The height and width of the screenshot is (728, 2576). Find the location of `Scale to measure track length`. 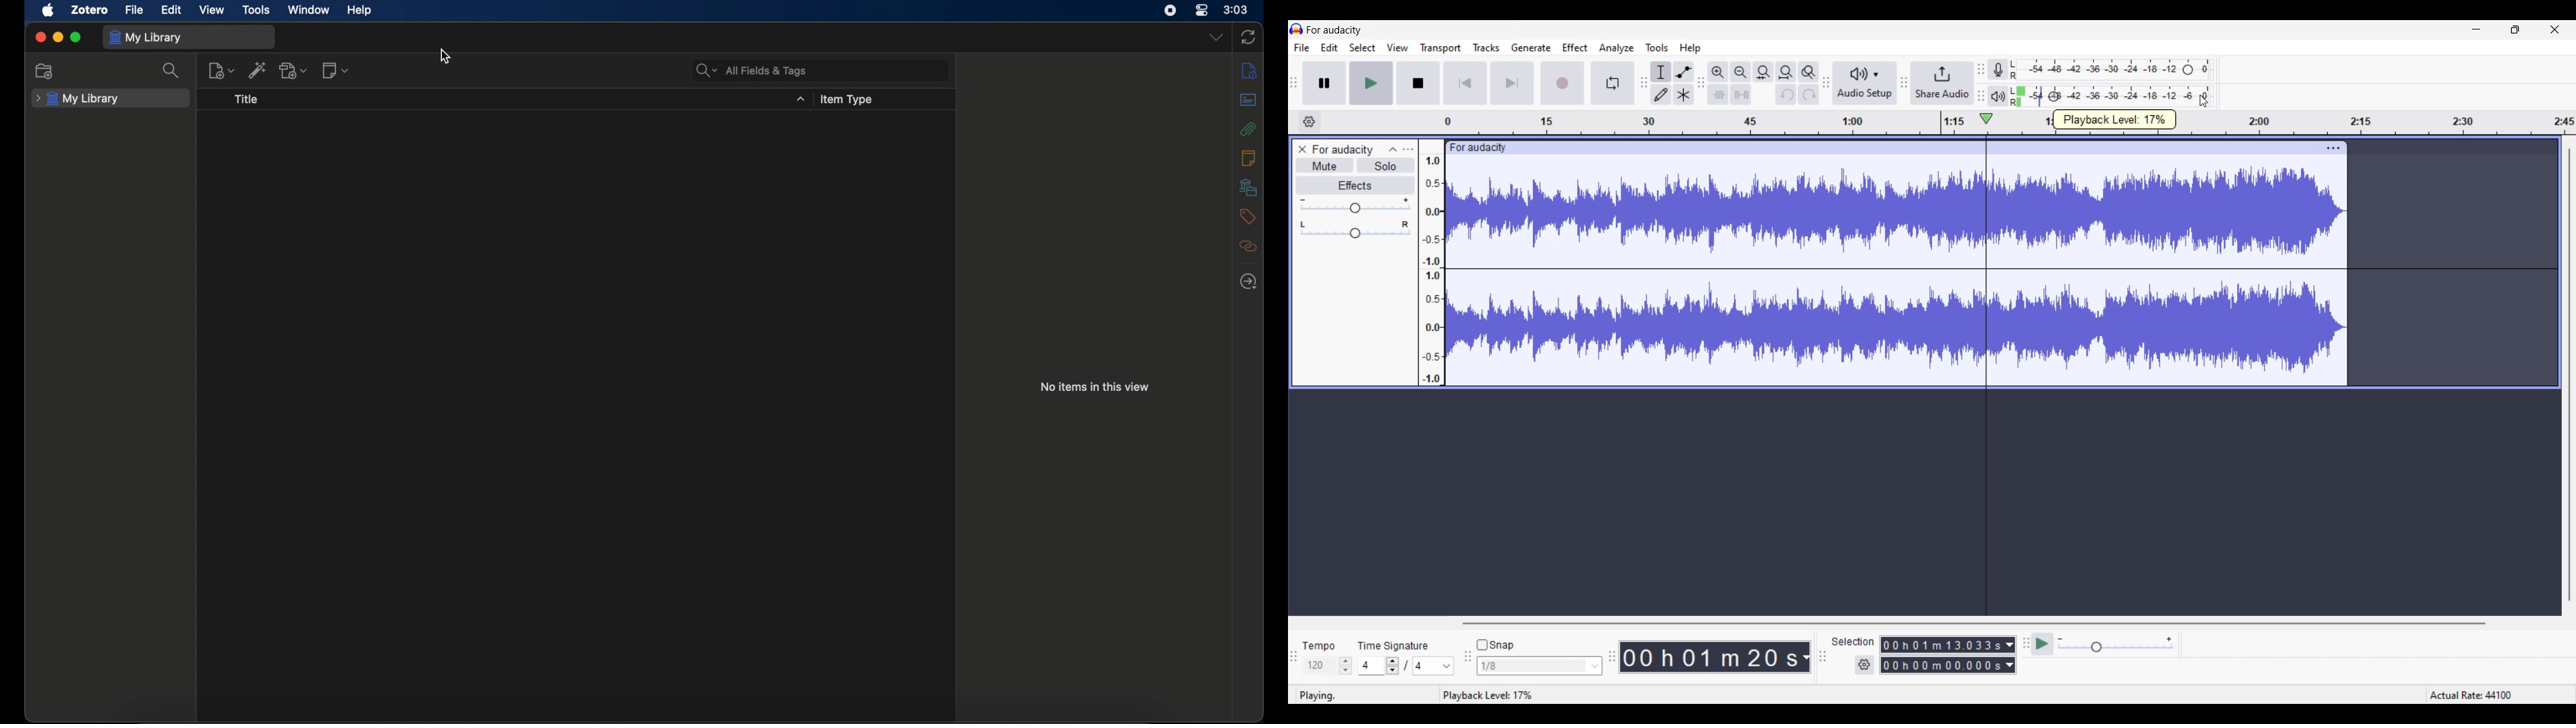

Scale to measure track length is located at coordinates (1684, 122).